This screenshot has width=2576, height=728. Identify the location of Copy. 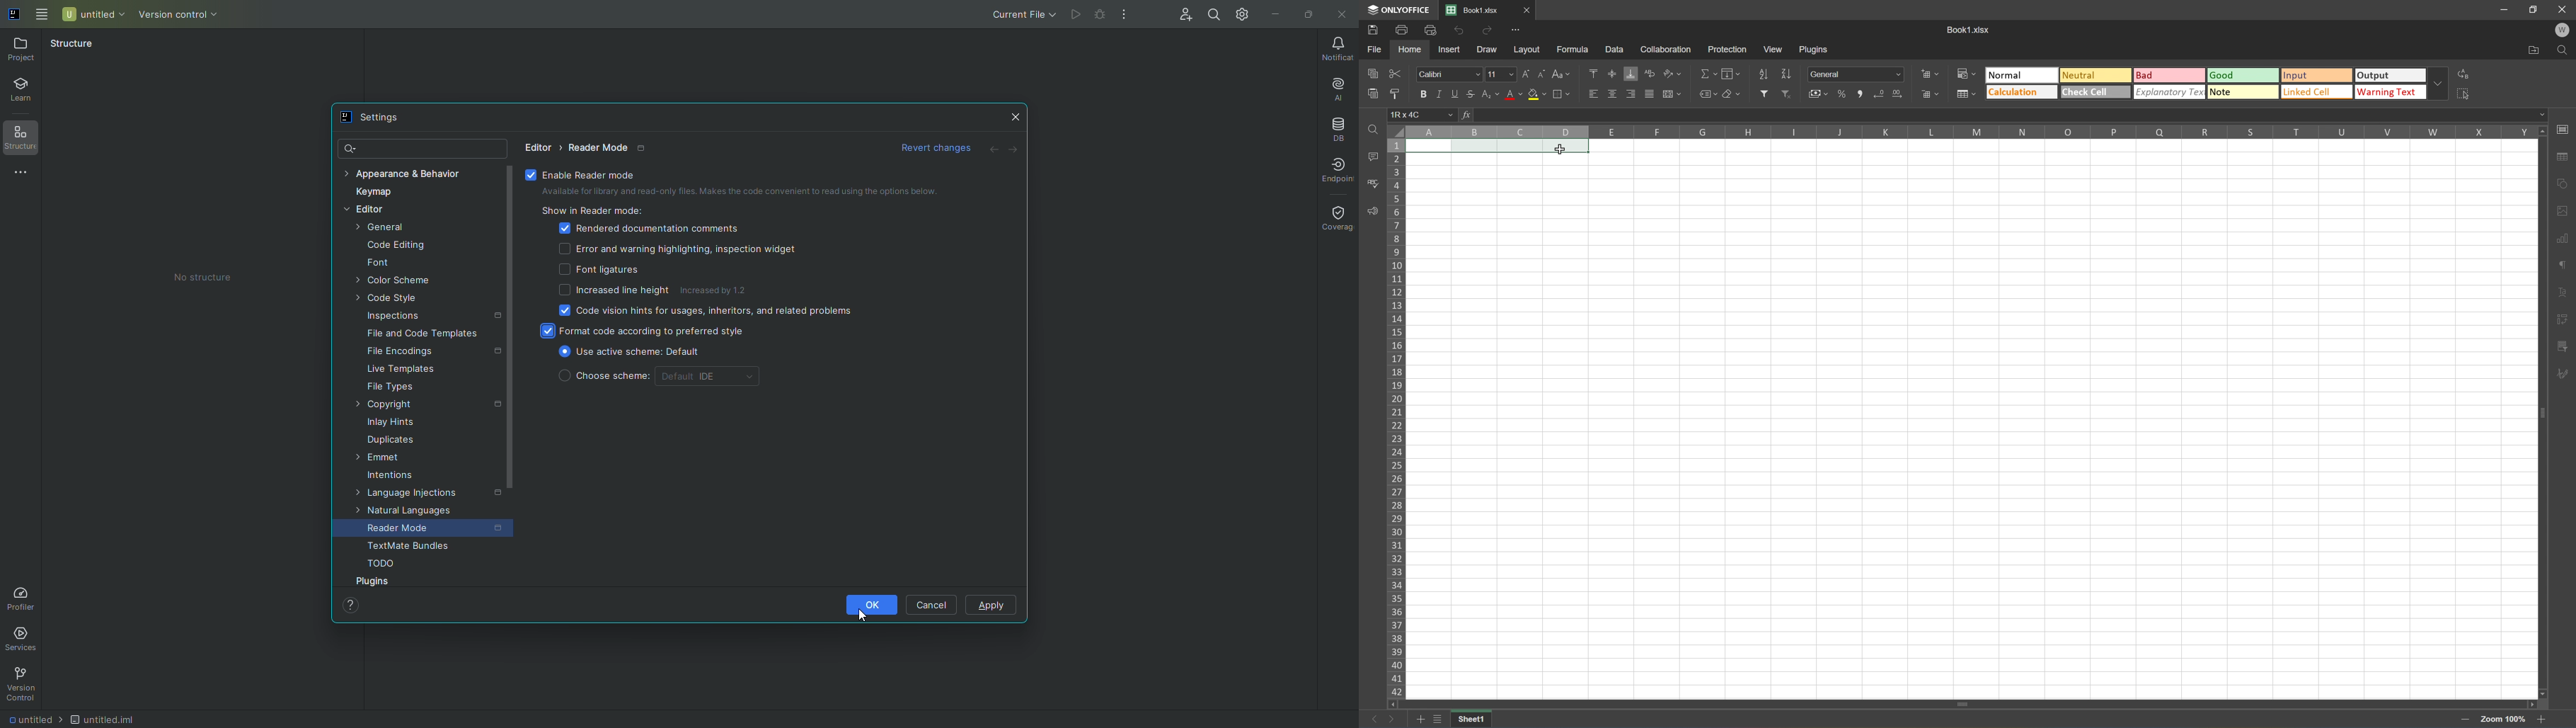
(1373, 72).